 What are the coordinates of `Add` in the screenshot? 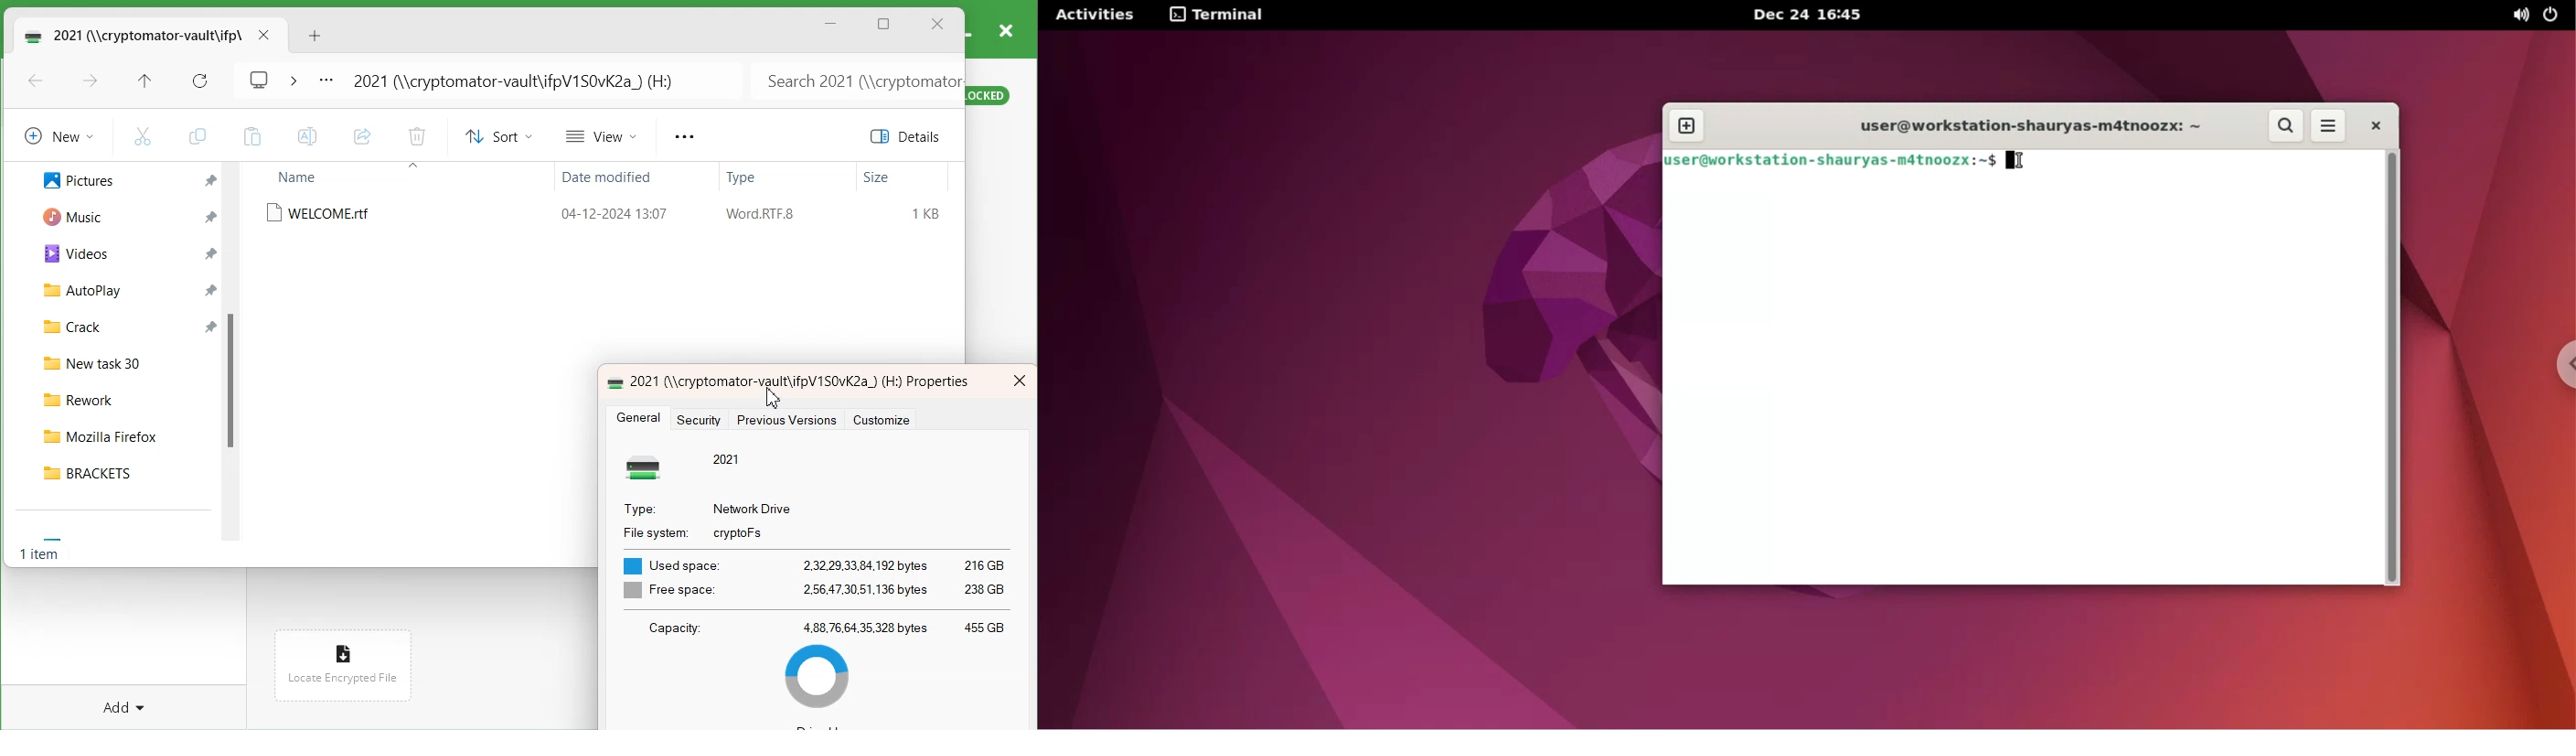 It's located at (127, 698).